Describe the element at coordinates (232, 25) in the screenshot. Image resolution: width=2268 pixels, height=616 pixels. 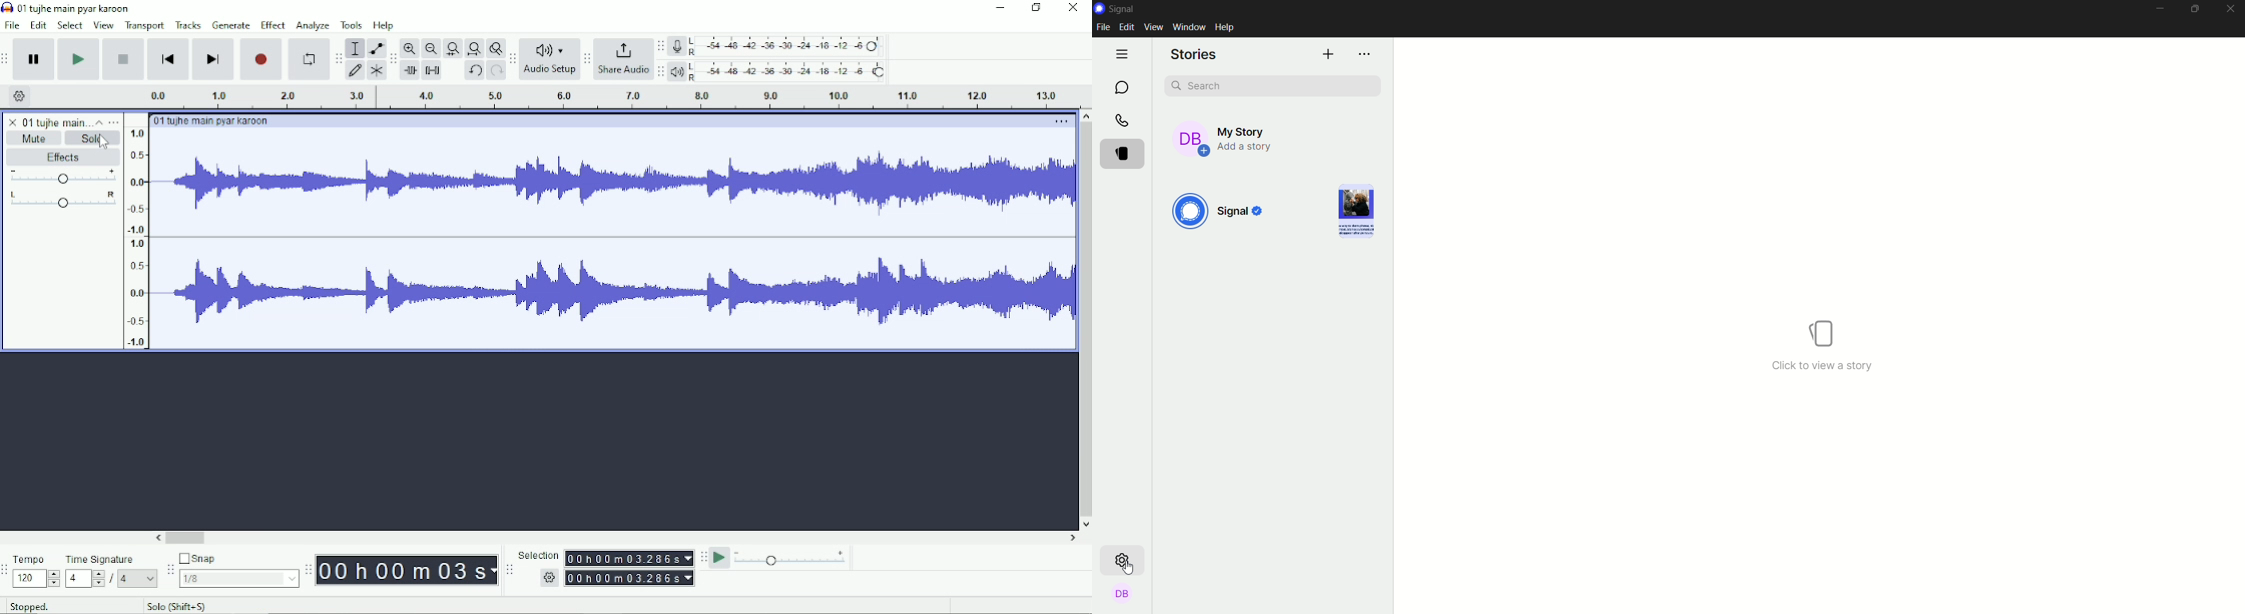
I see `Generate` at that location.